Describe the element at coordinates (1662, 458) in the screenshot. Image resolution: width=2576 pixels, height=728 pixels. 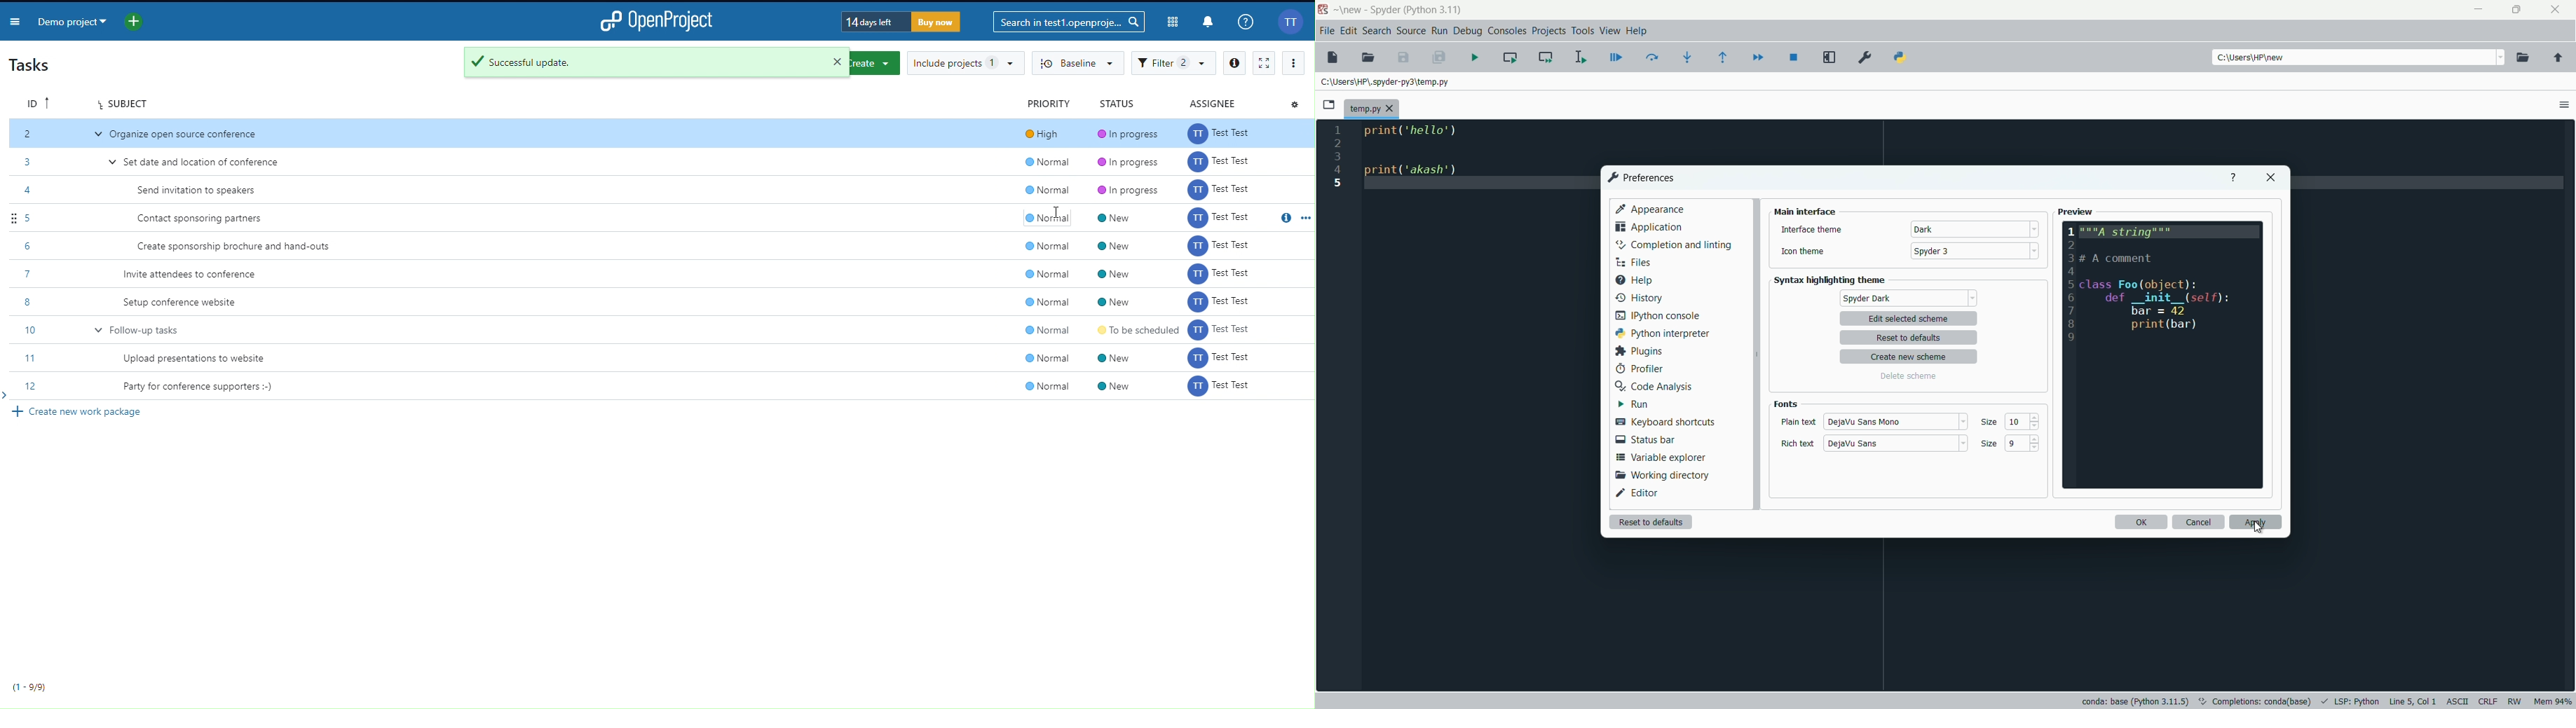
I see `variable explorer` at that location.